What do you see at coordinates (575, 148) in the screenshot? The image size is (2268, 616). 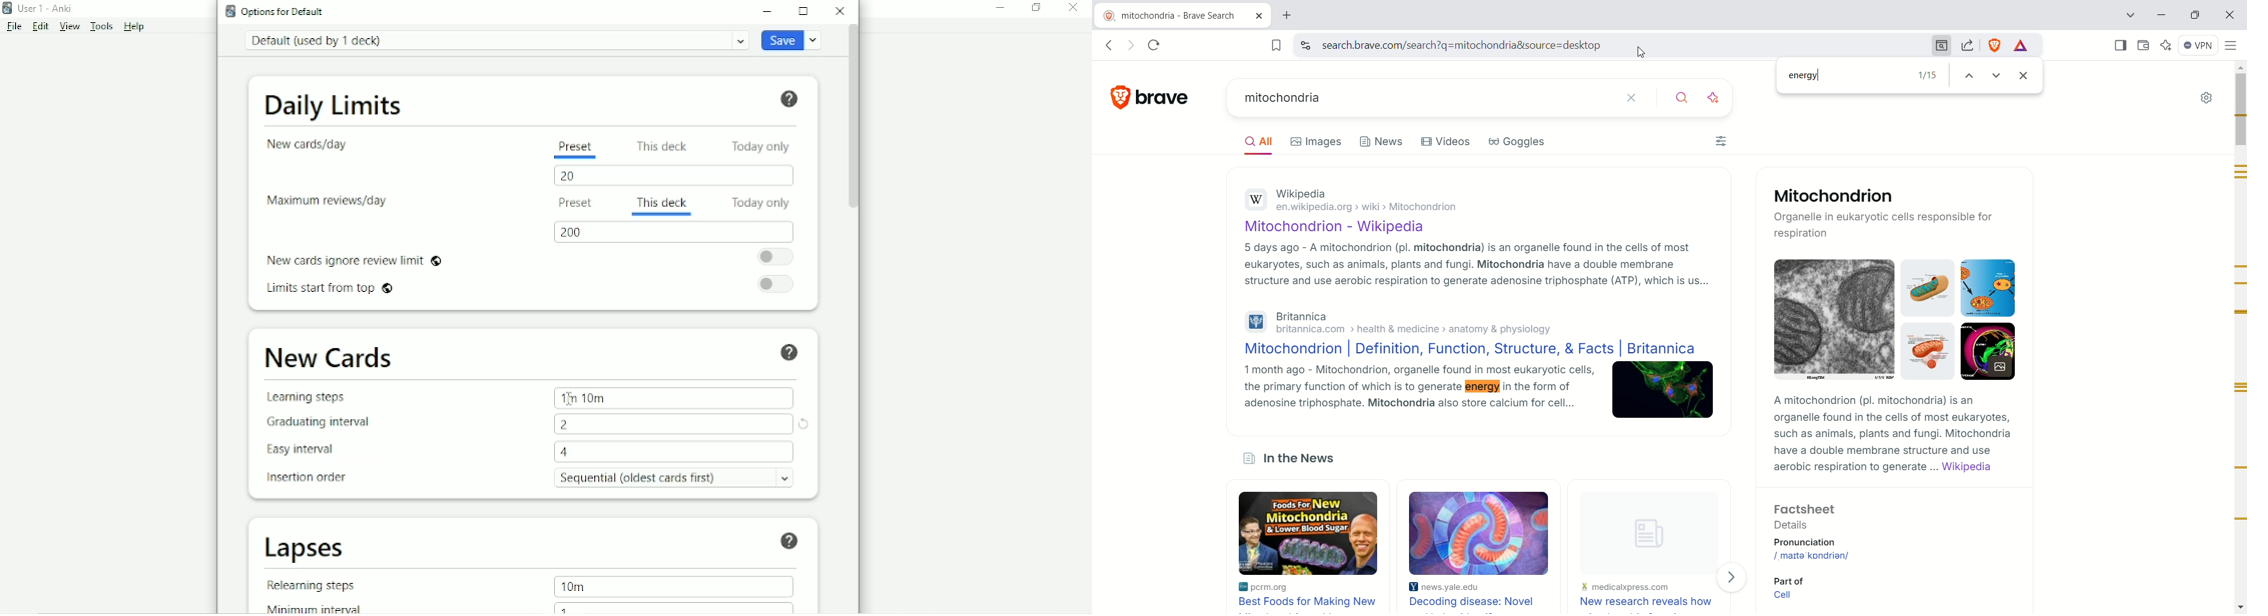 I see `Preset` at bounding box center [575, 148].